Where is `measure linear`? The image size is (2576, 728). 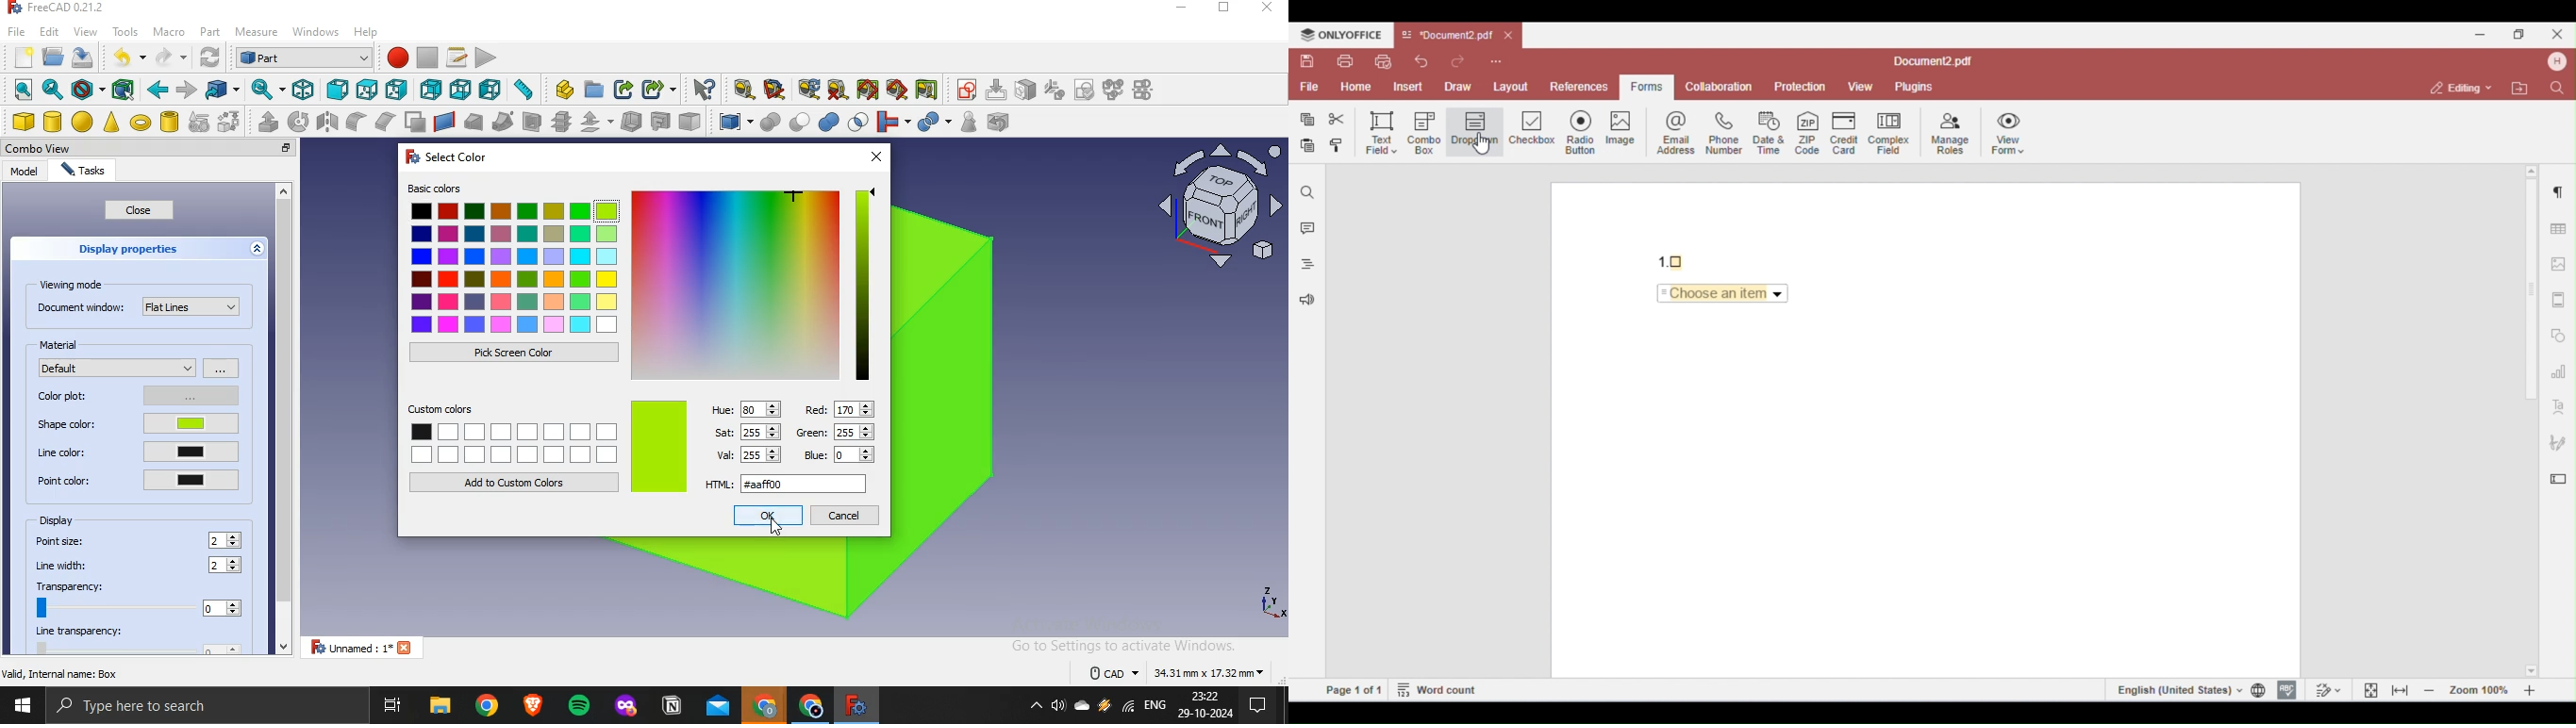 measure linear is located at coordinates (744, 90).